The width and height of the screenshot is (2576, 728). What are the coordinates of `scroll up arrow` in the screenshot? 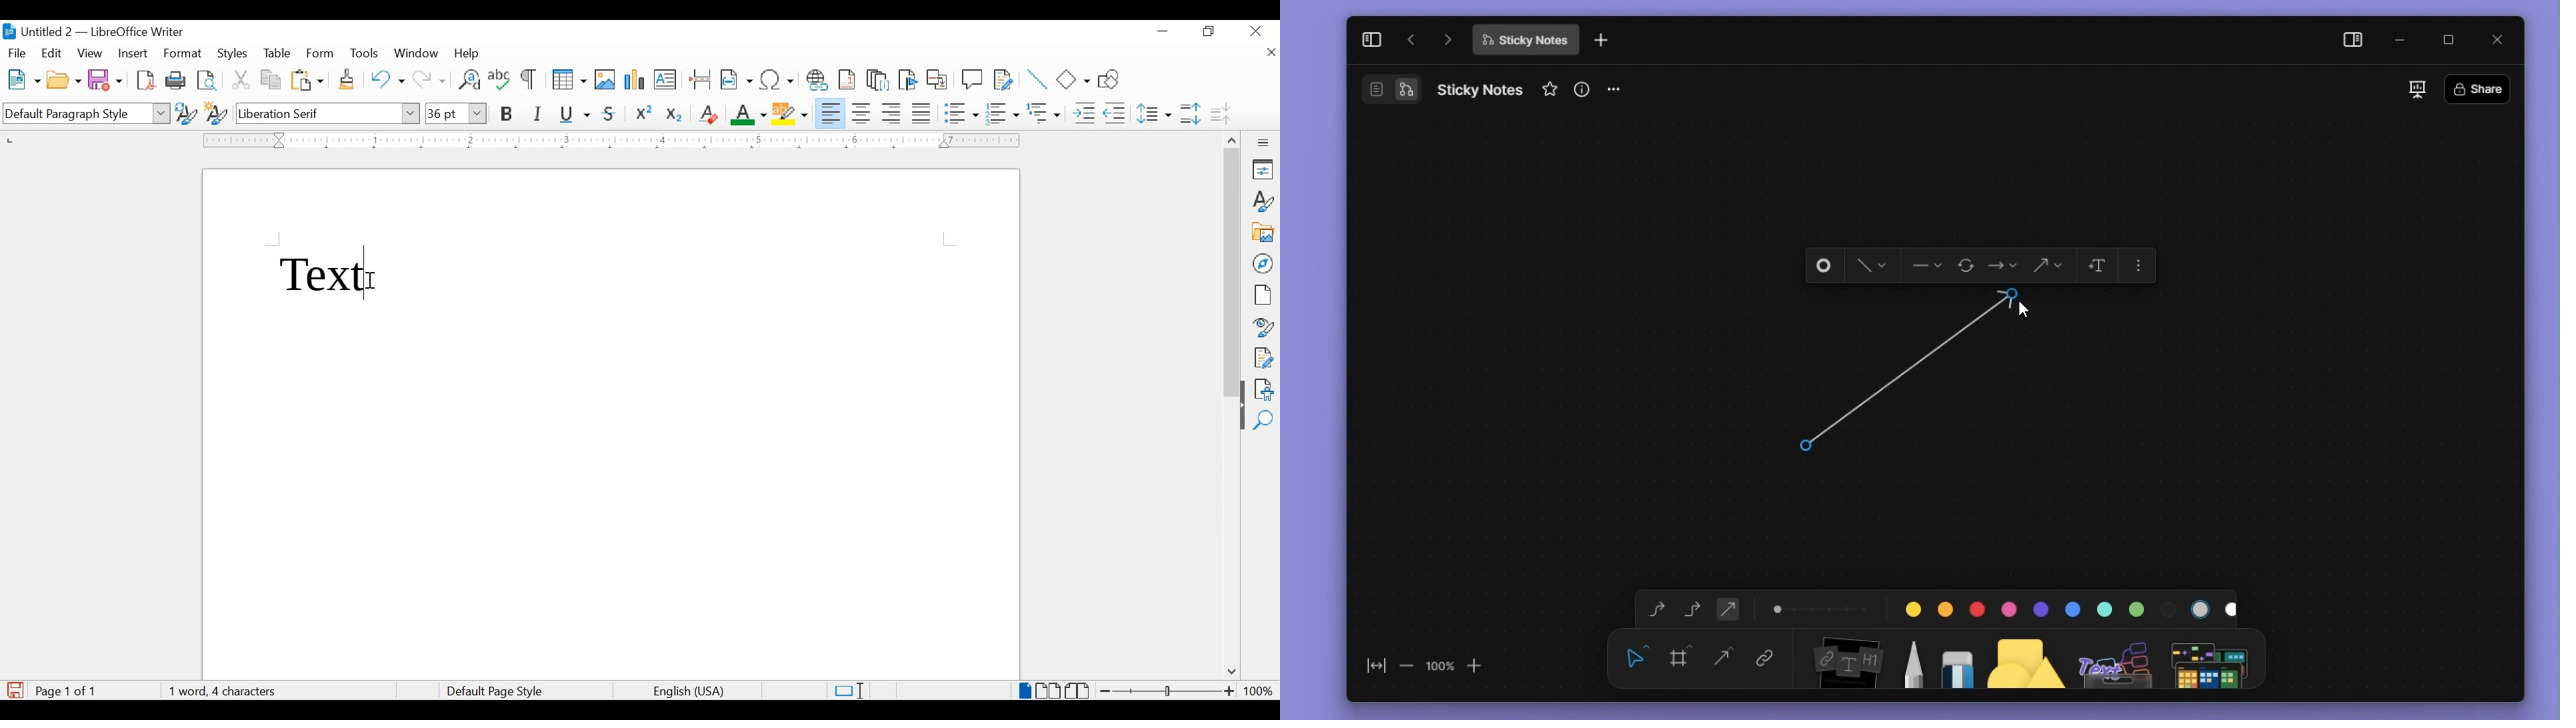 It's located at (1230, 138).